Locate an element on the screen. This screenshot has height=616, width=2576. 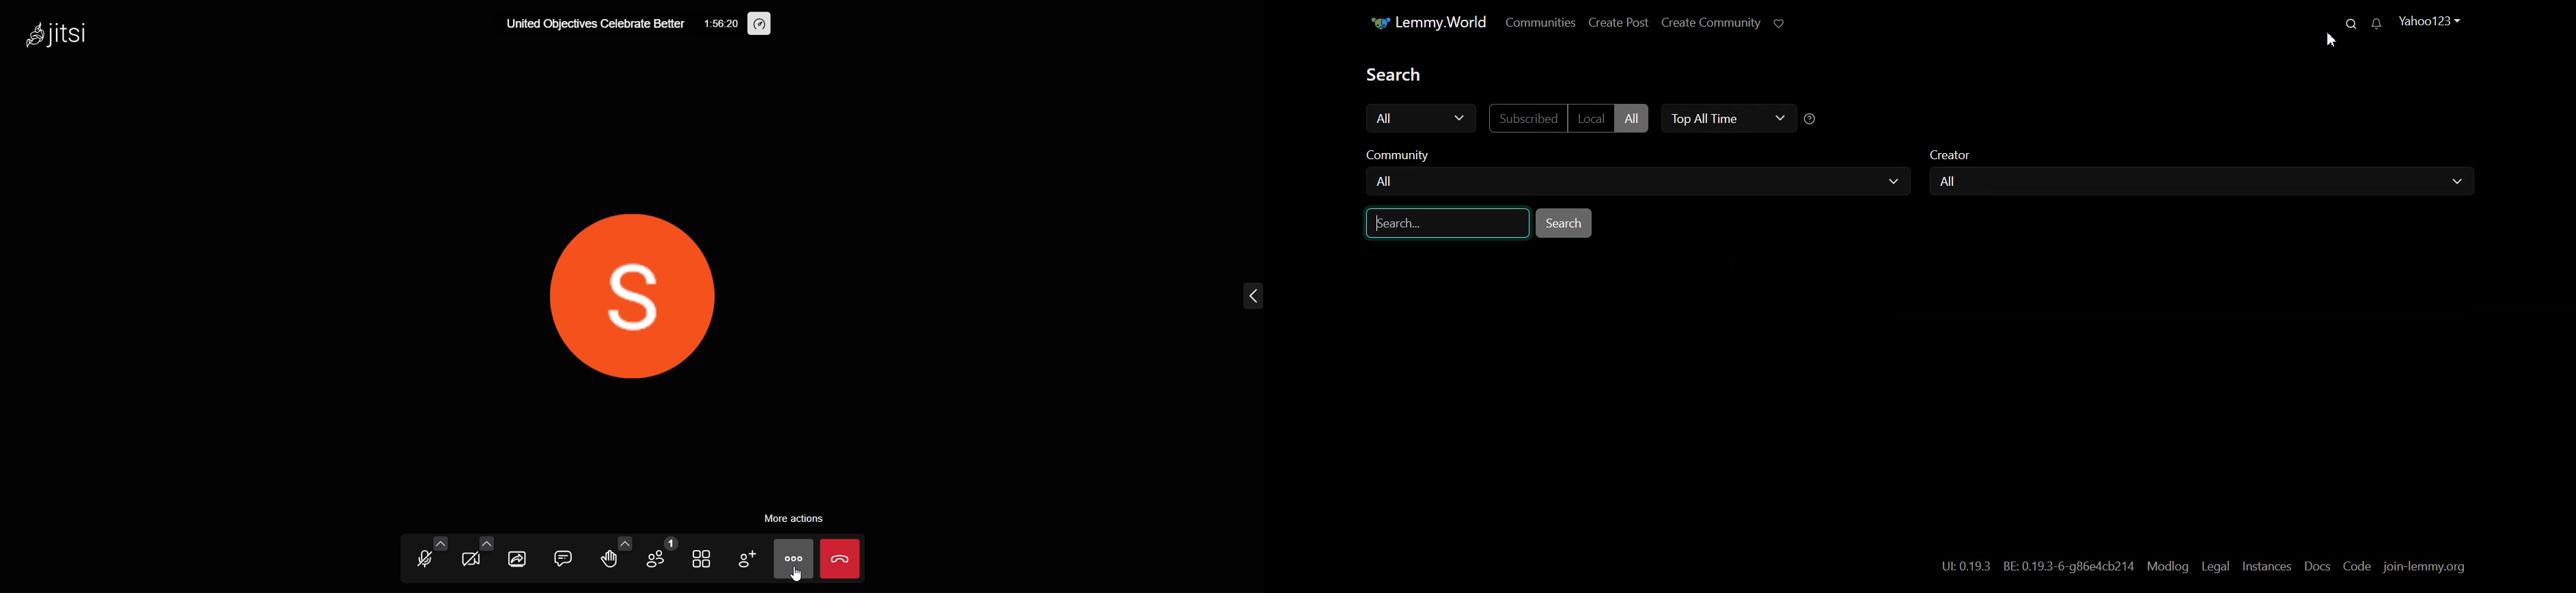
more video options is located at coordinates (487, 543).